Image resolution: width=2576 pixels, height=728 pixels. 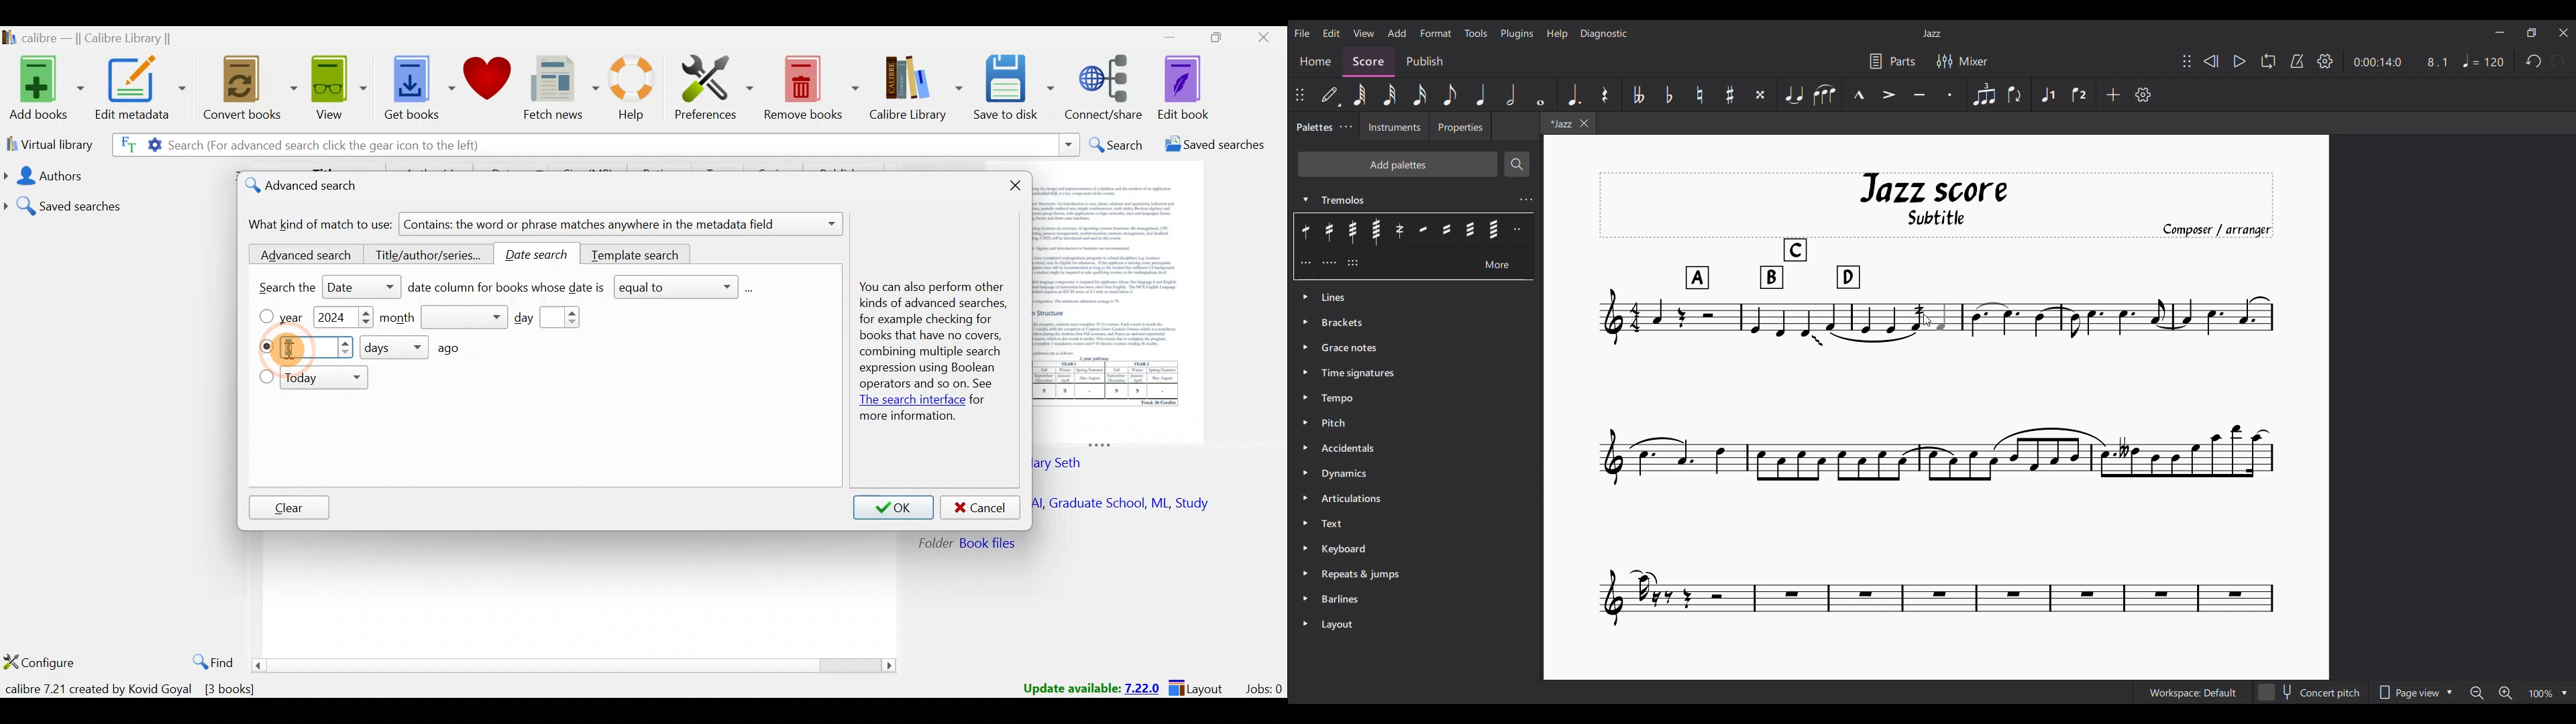 What do you see at coordinates (2017, 95) in the screenshot?
I see `Flip direction` at bounding box center [2017, 95].